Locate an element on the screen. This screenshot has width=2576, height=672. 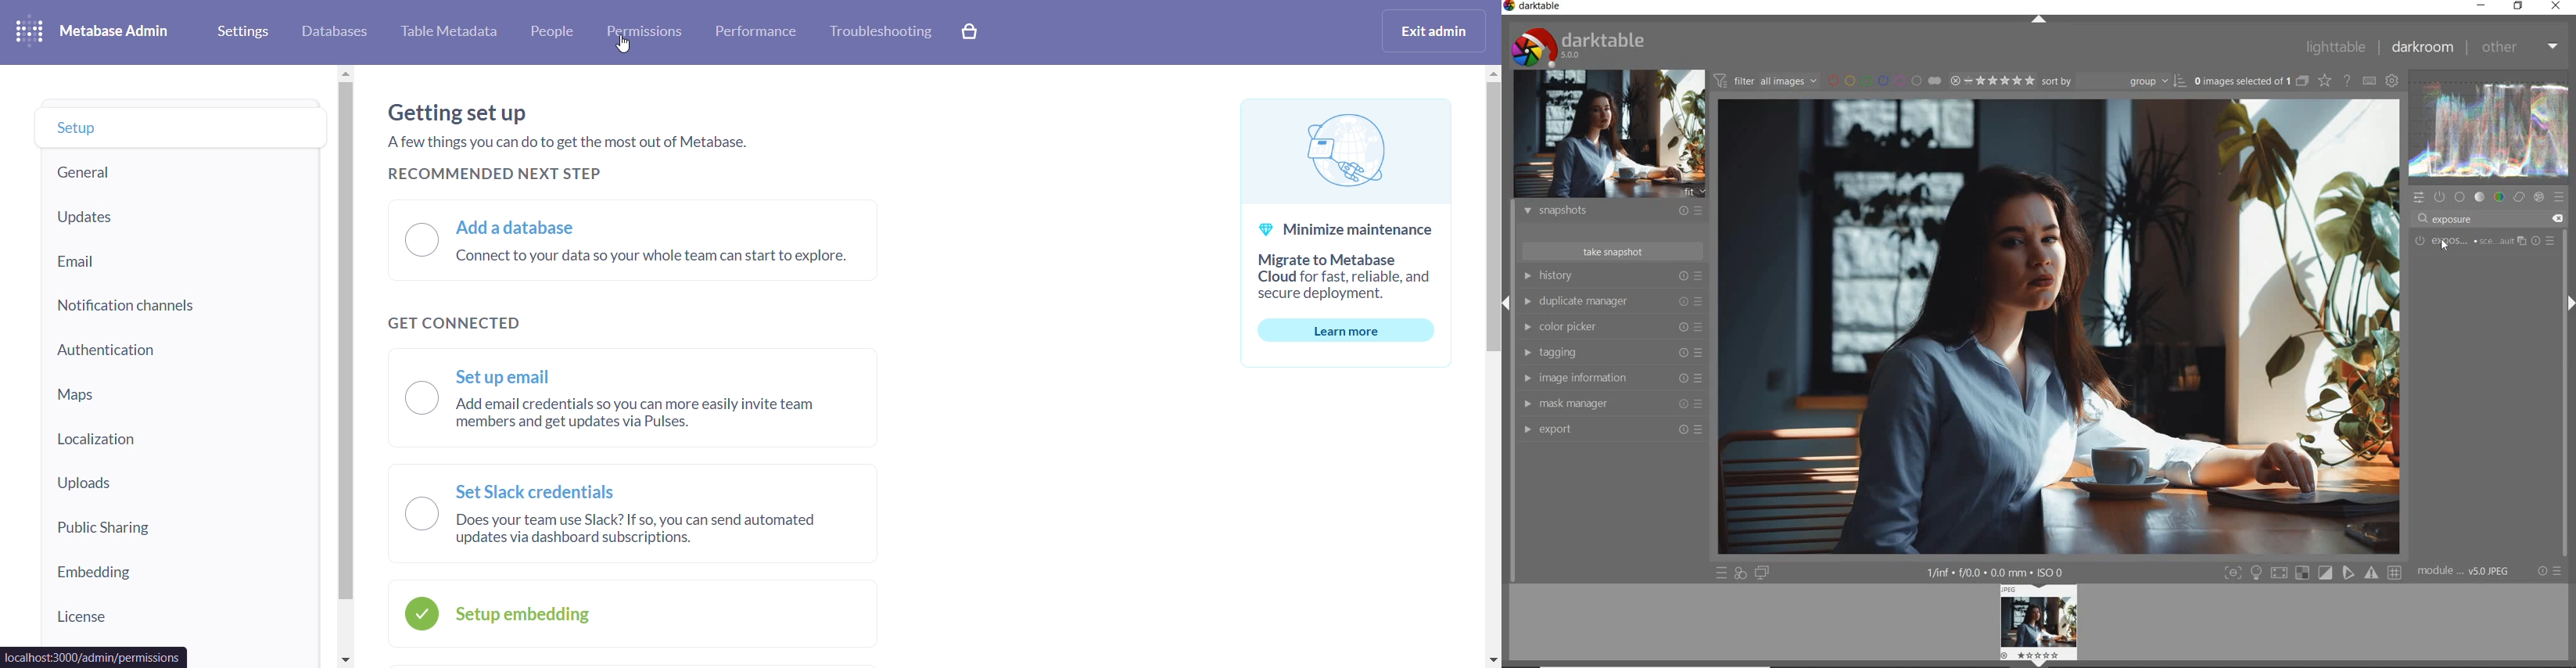
base is located at coordinates (2460, 197).